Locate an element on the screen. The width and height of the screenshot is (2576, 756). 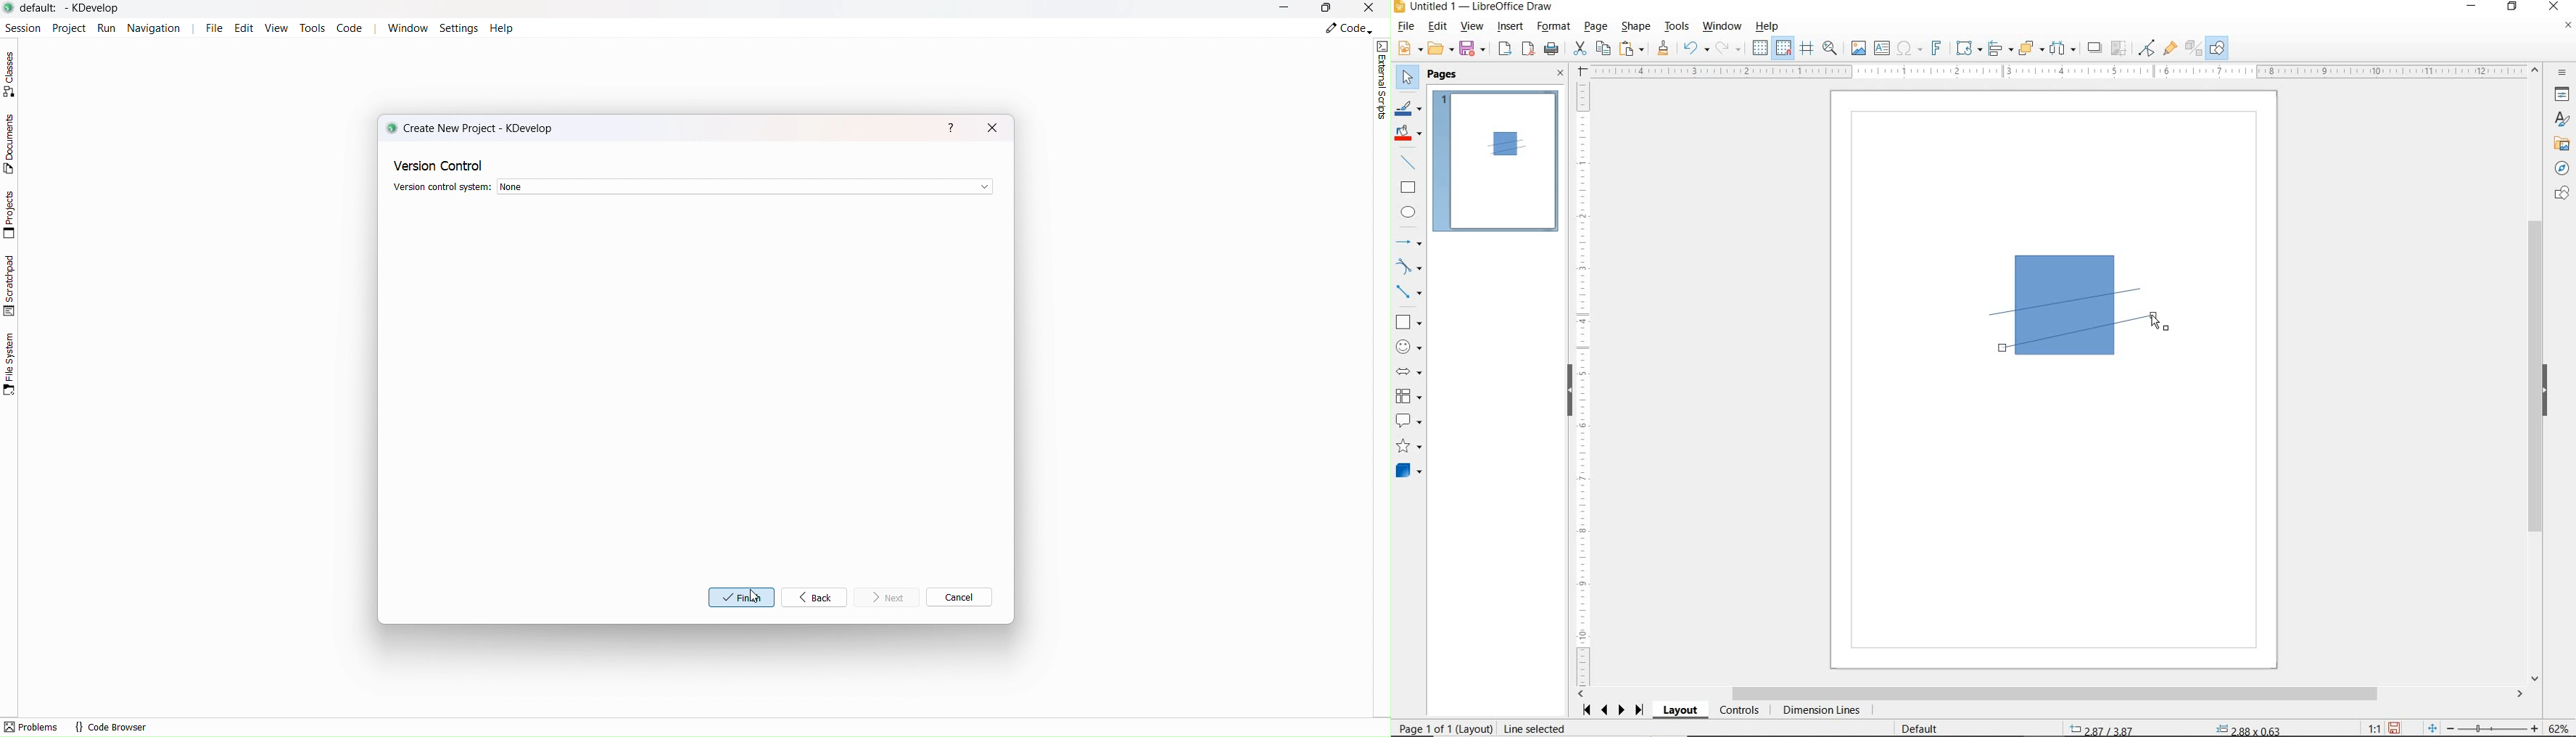
RECTANGLE is located at coordinates (1409, 187).